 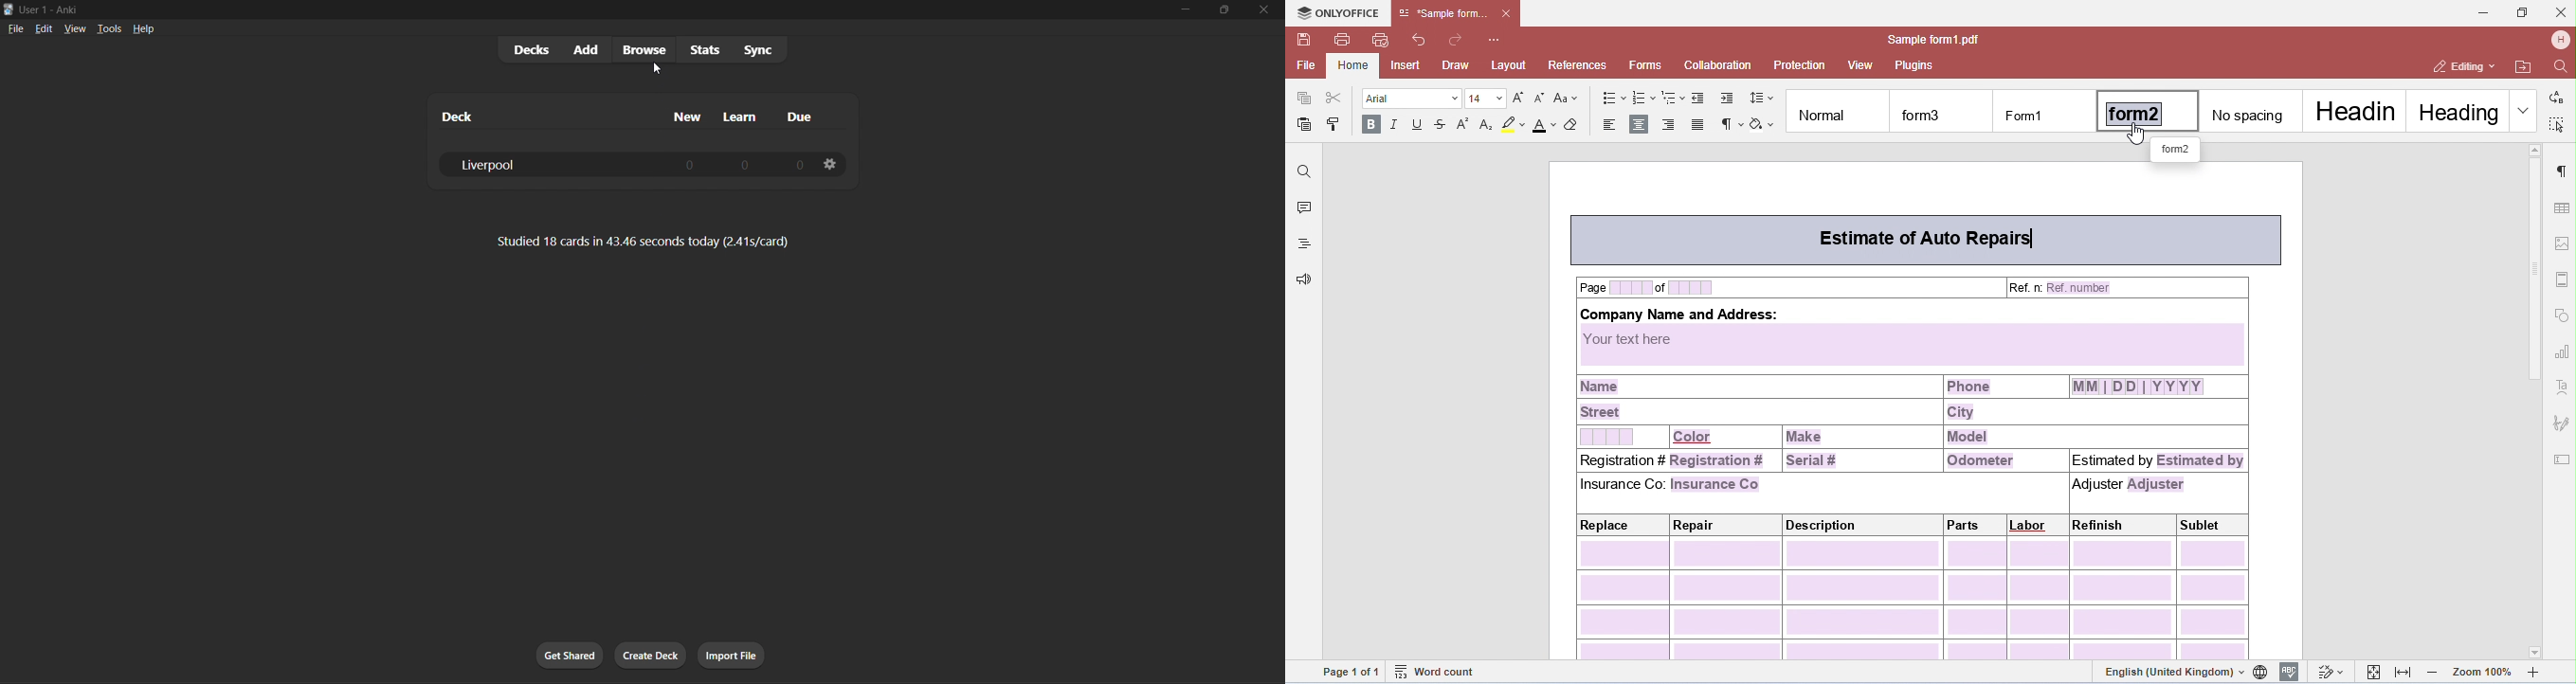 What do you see at coordinates (809, 115) in the screenshot?
I see `due column` at bounding box center [809, 115].